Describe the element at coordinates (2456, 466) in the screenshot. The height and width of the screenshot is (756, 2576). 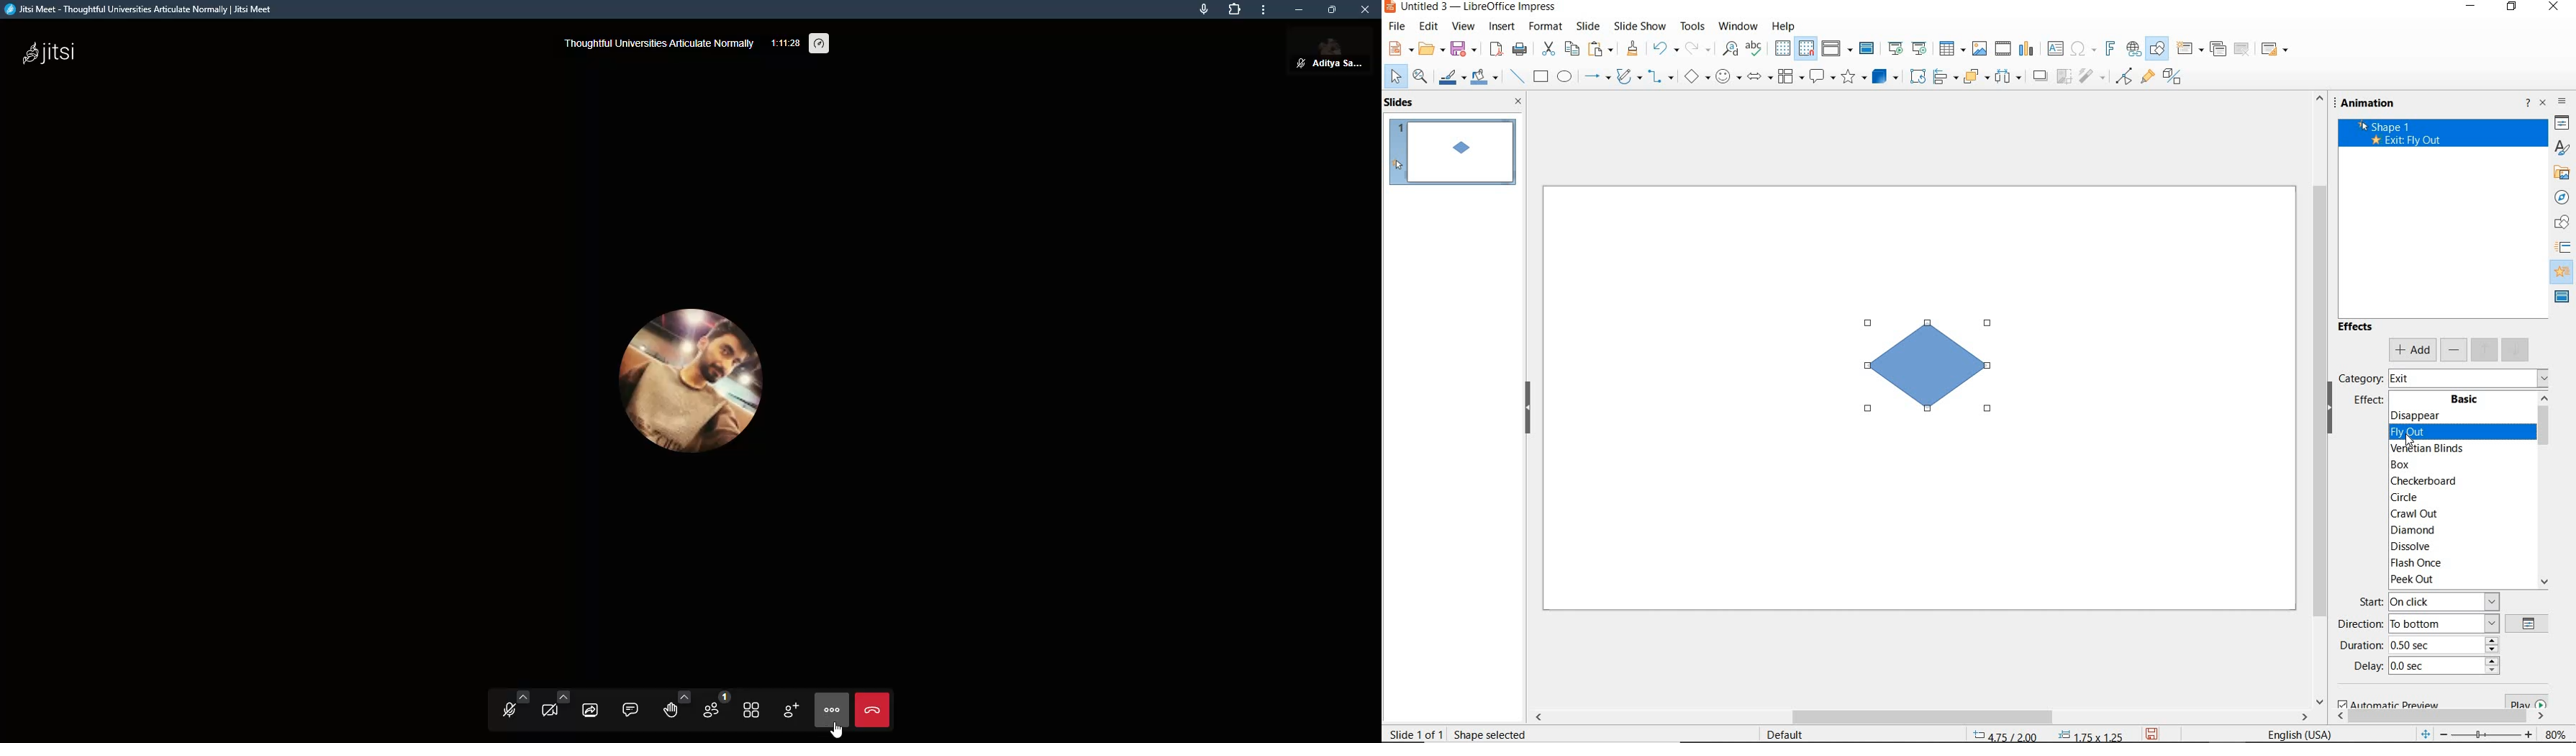
I see `box` at that location.